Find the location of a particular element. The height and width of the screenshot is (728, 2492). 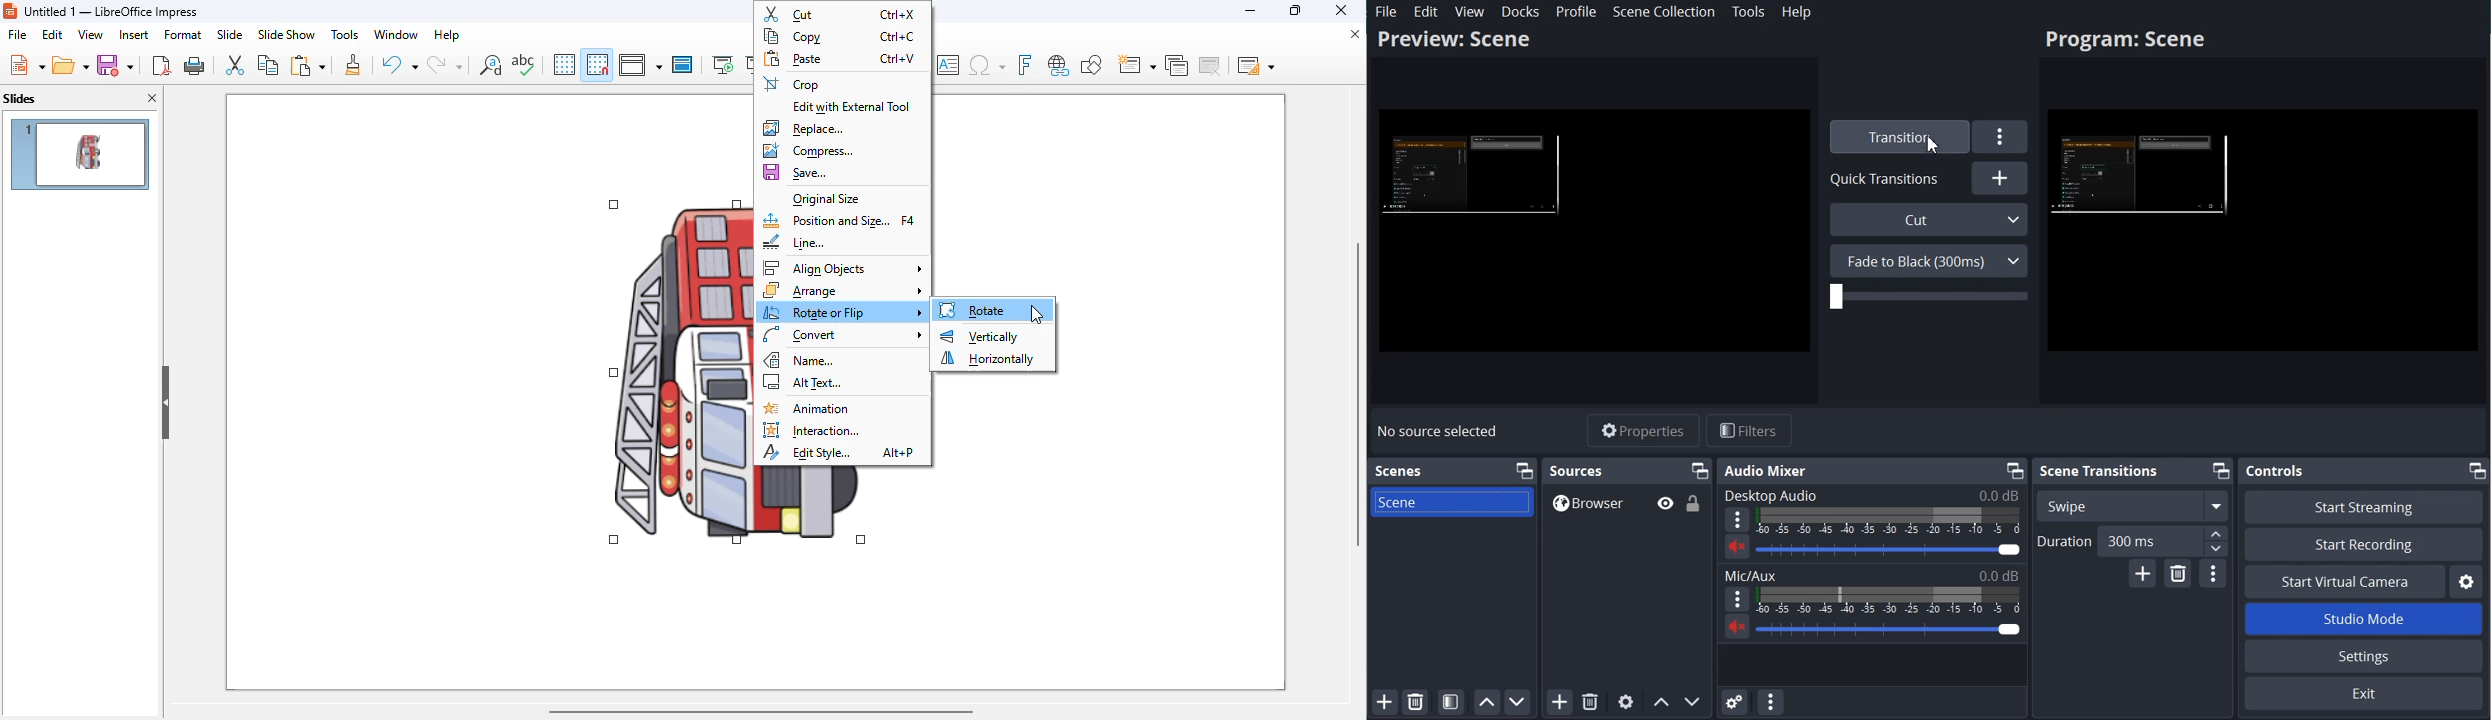

Move Scene down is located at coordinates (1517, 703).